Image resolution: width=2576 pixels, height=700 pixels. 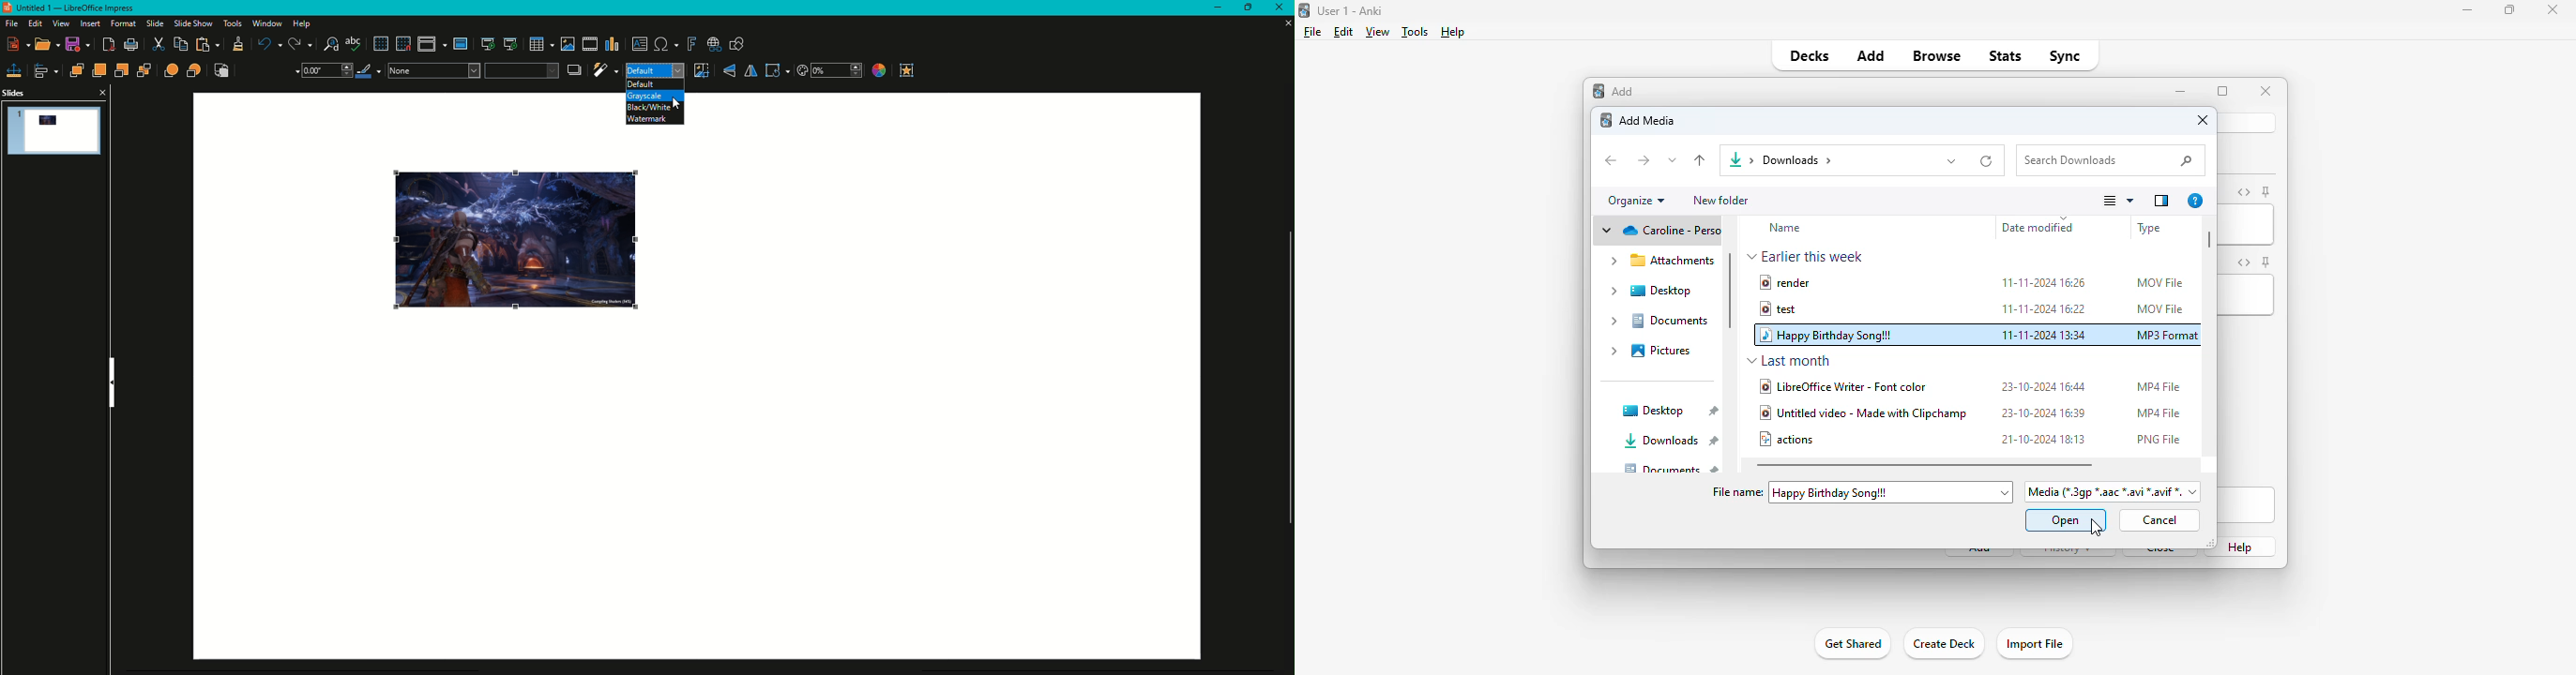 What do you see at coordinates (1635, 200) in the screenshot?
I see `organize` at bounding box center [1635, 200].